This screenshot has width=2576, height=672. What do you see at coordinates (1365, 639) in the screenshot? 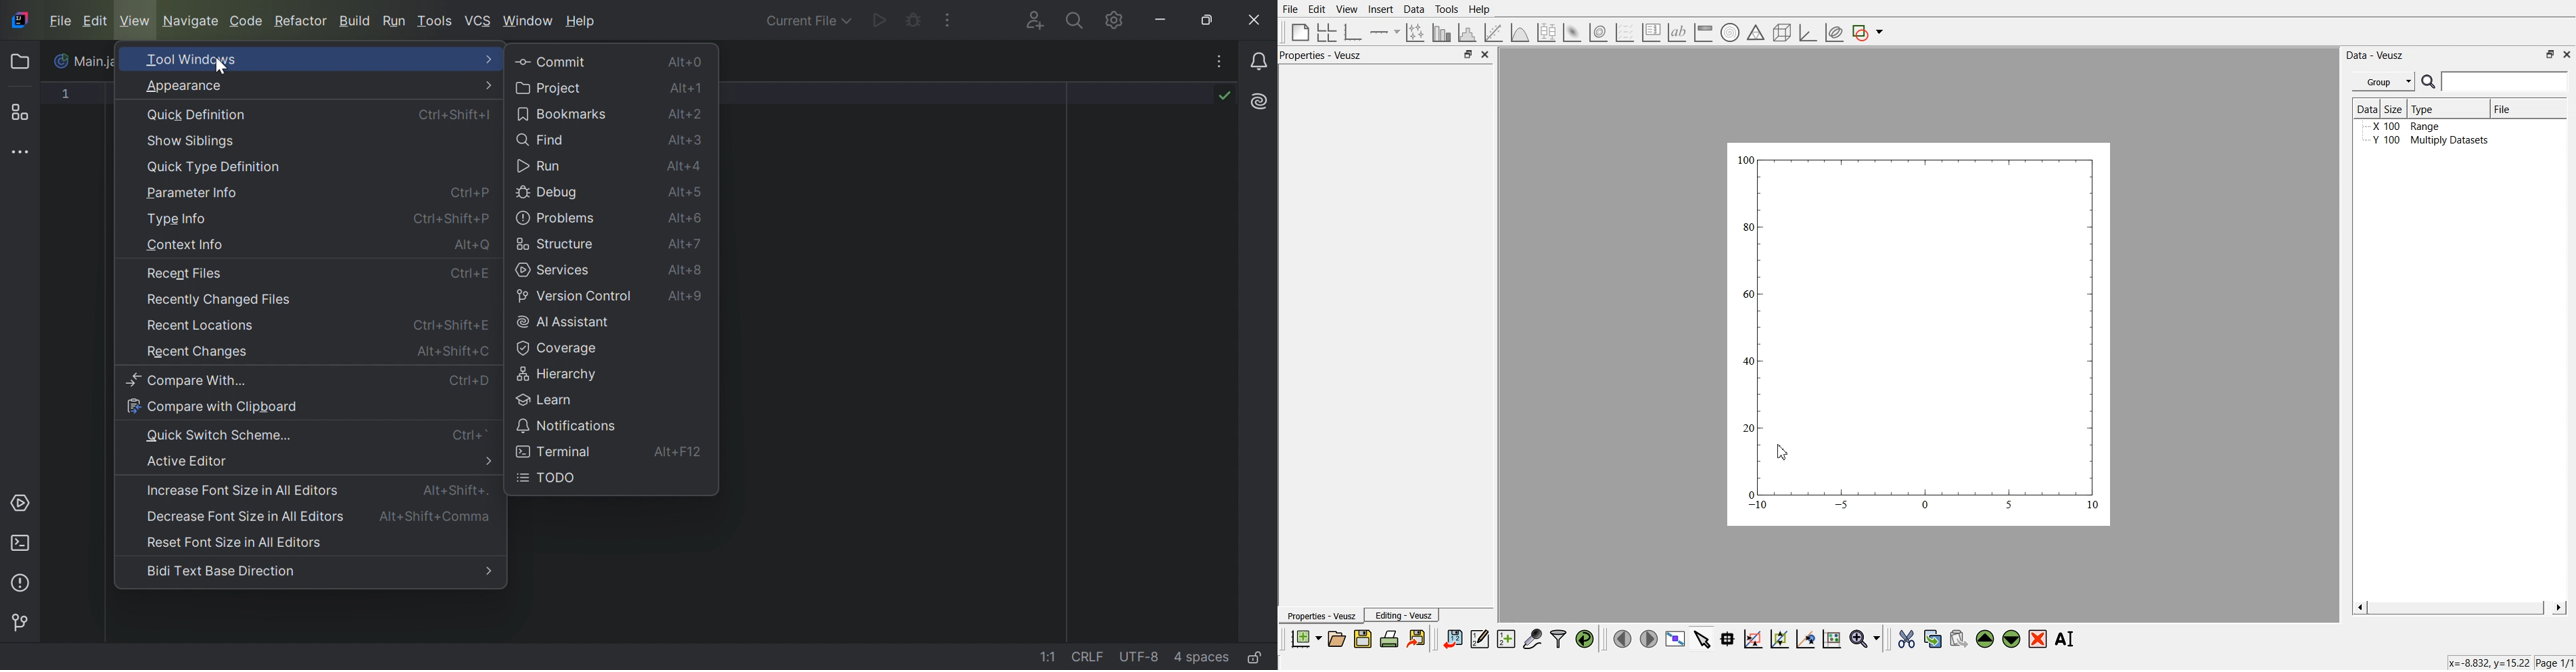
I see `save` at bounding box center [1365, 639].